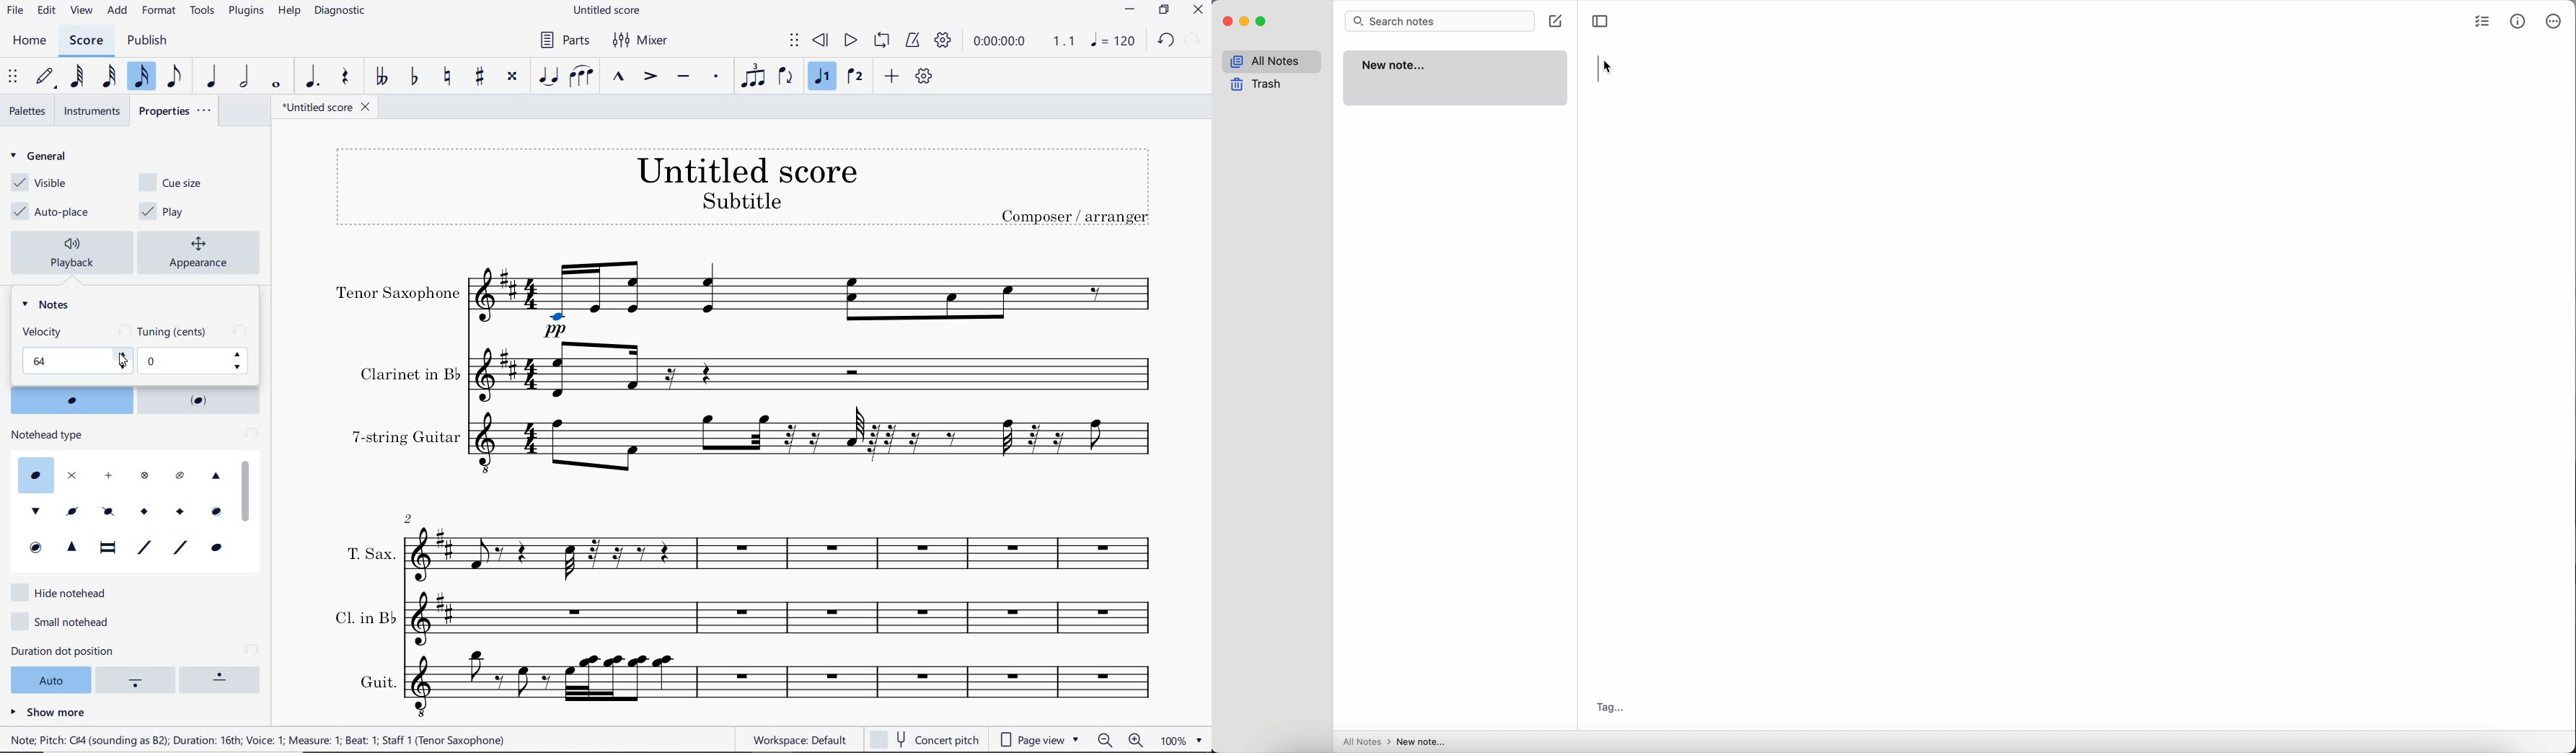 This screenshot has width=2576, height=756. I want to click on visible, so click(37, 183).